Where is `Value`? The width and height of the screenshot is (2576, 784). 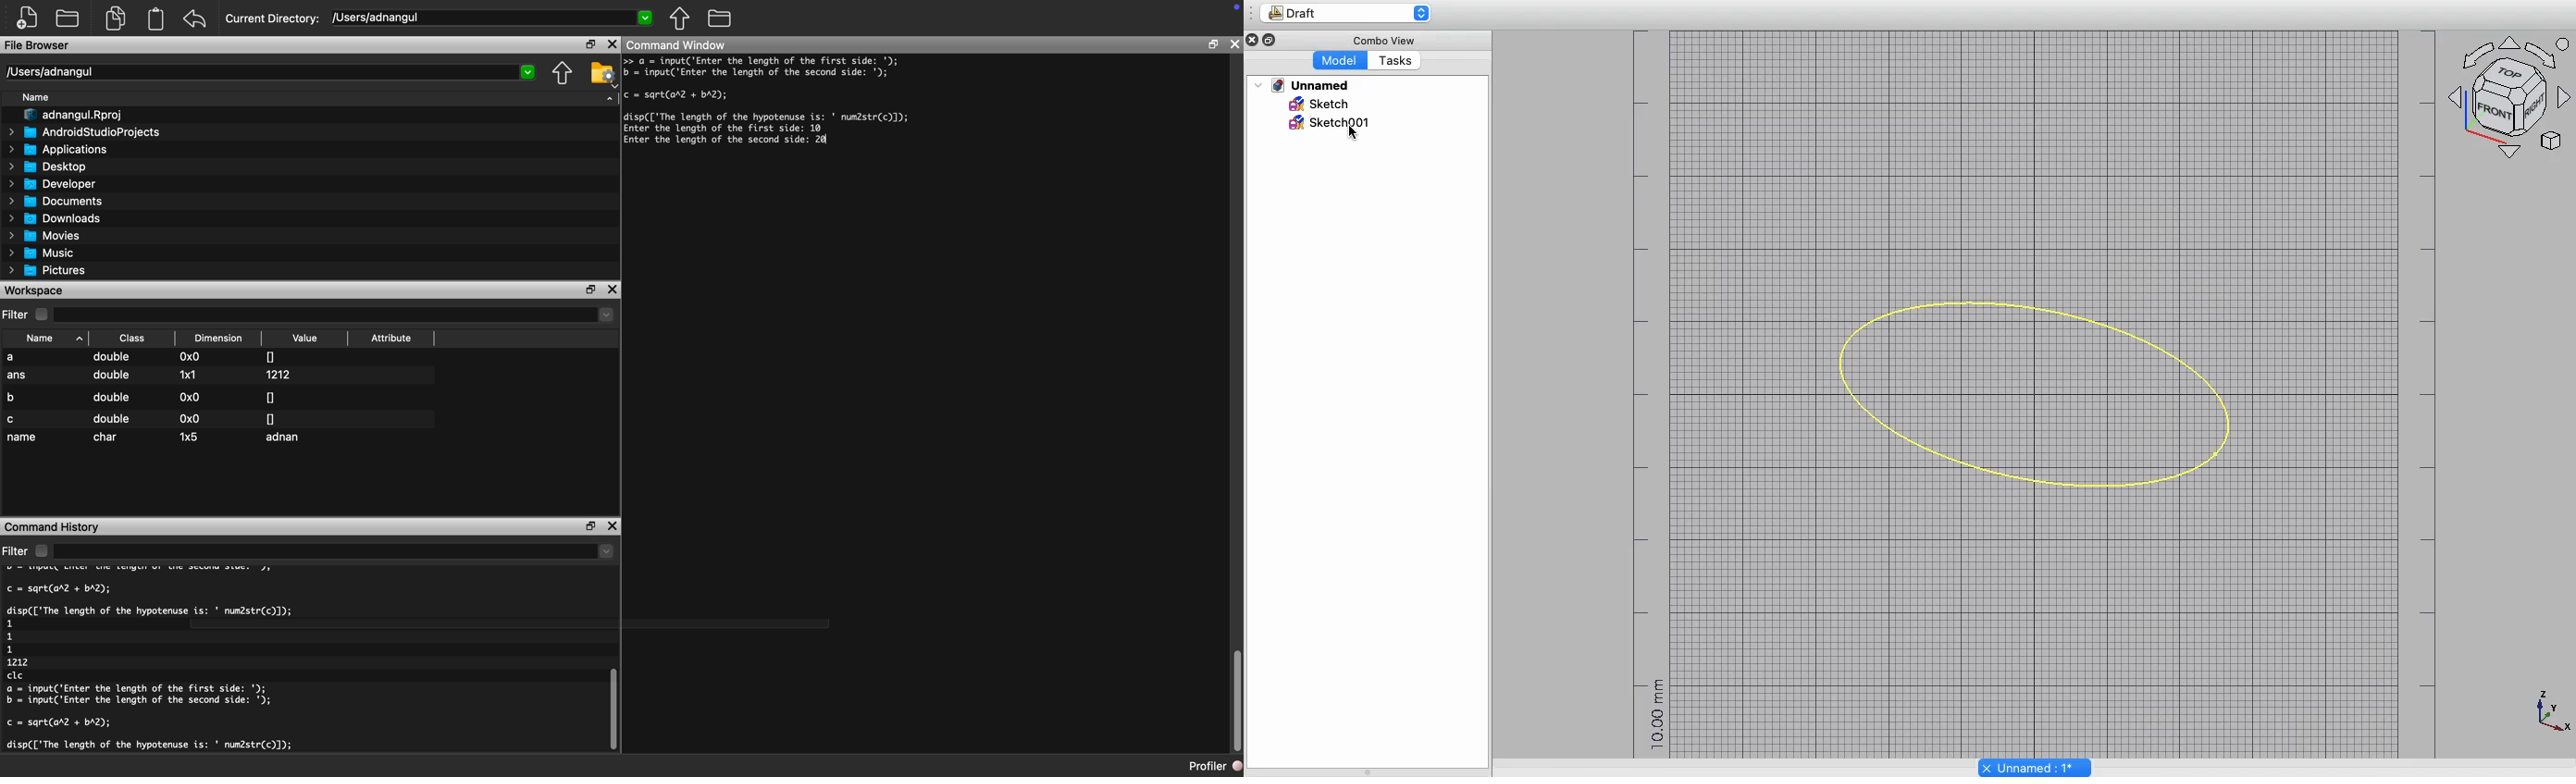
Value is located at coordinates (307, 338).